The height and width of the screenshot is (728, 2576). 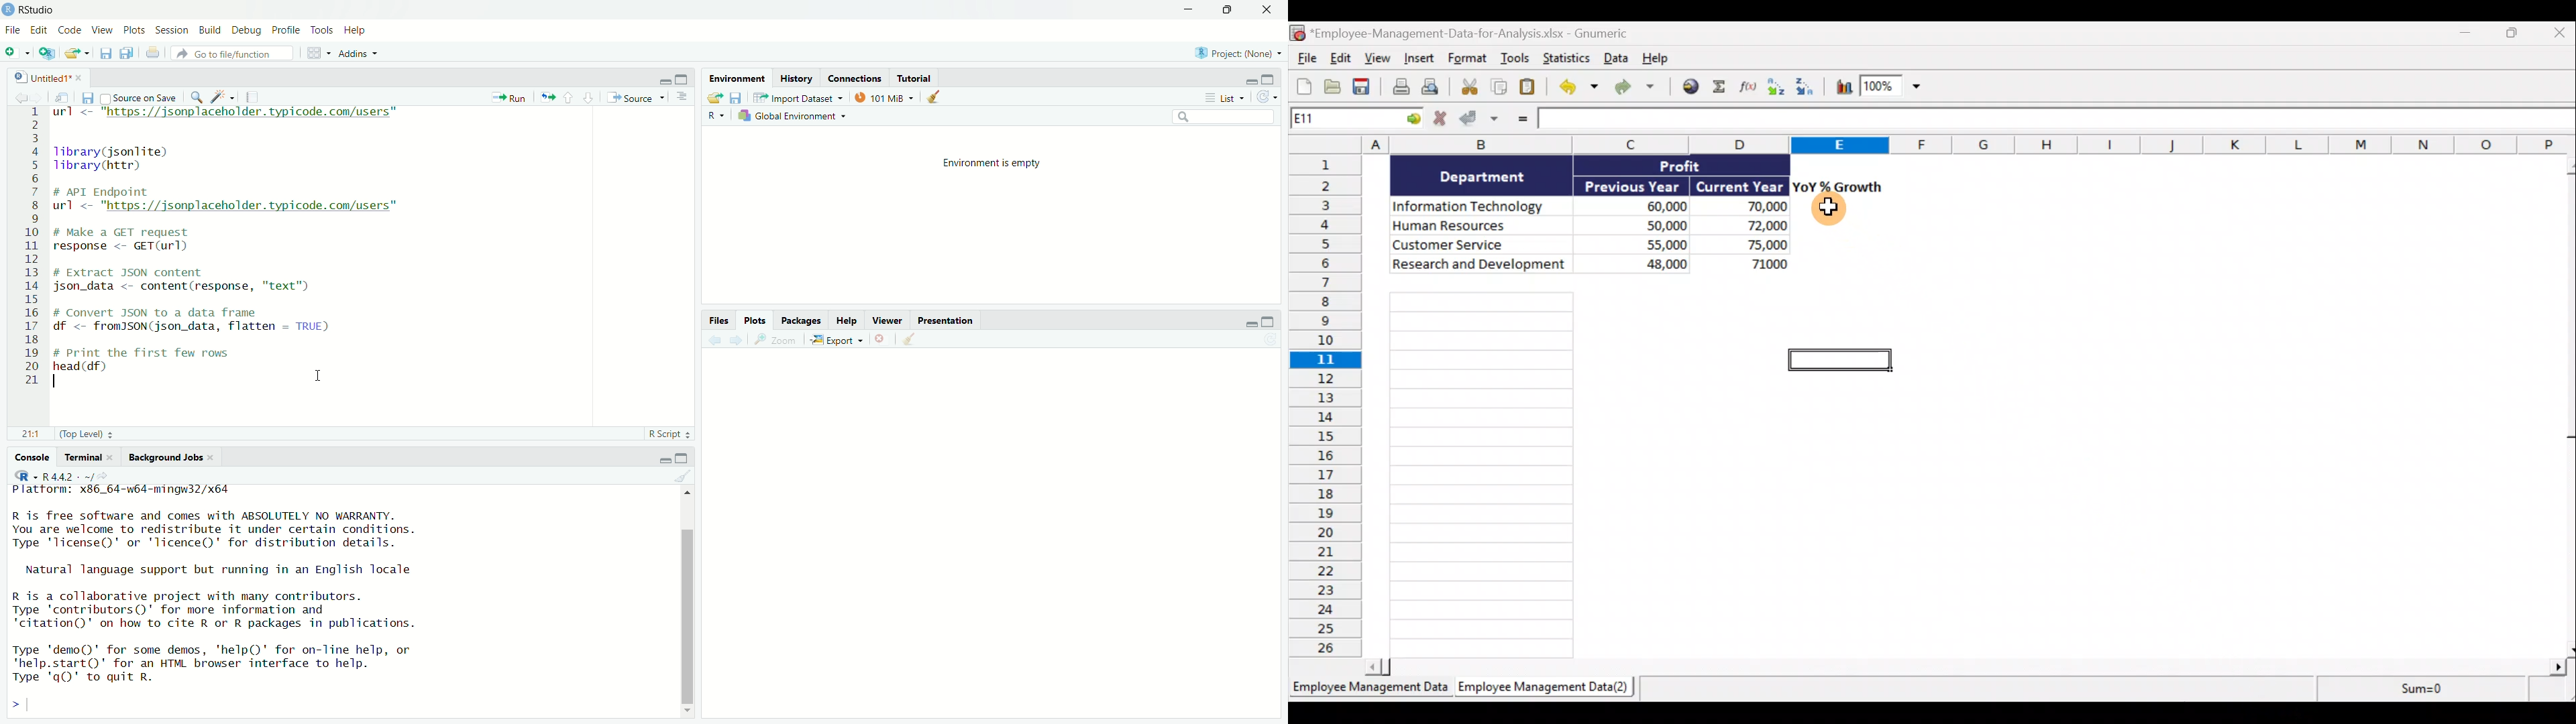 What do you see at coordinates (738, 341) in the screenshot?
I see `Next` at bounding box center [738, 341].